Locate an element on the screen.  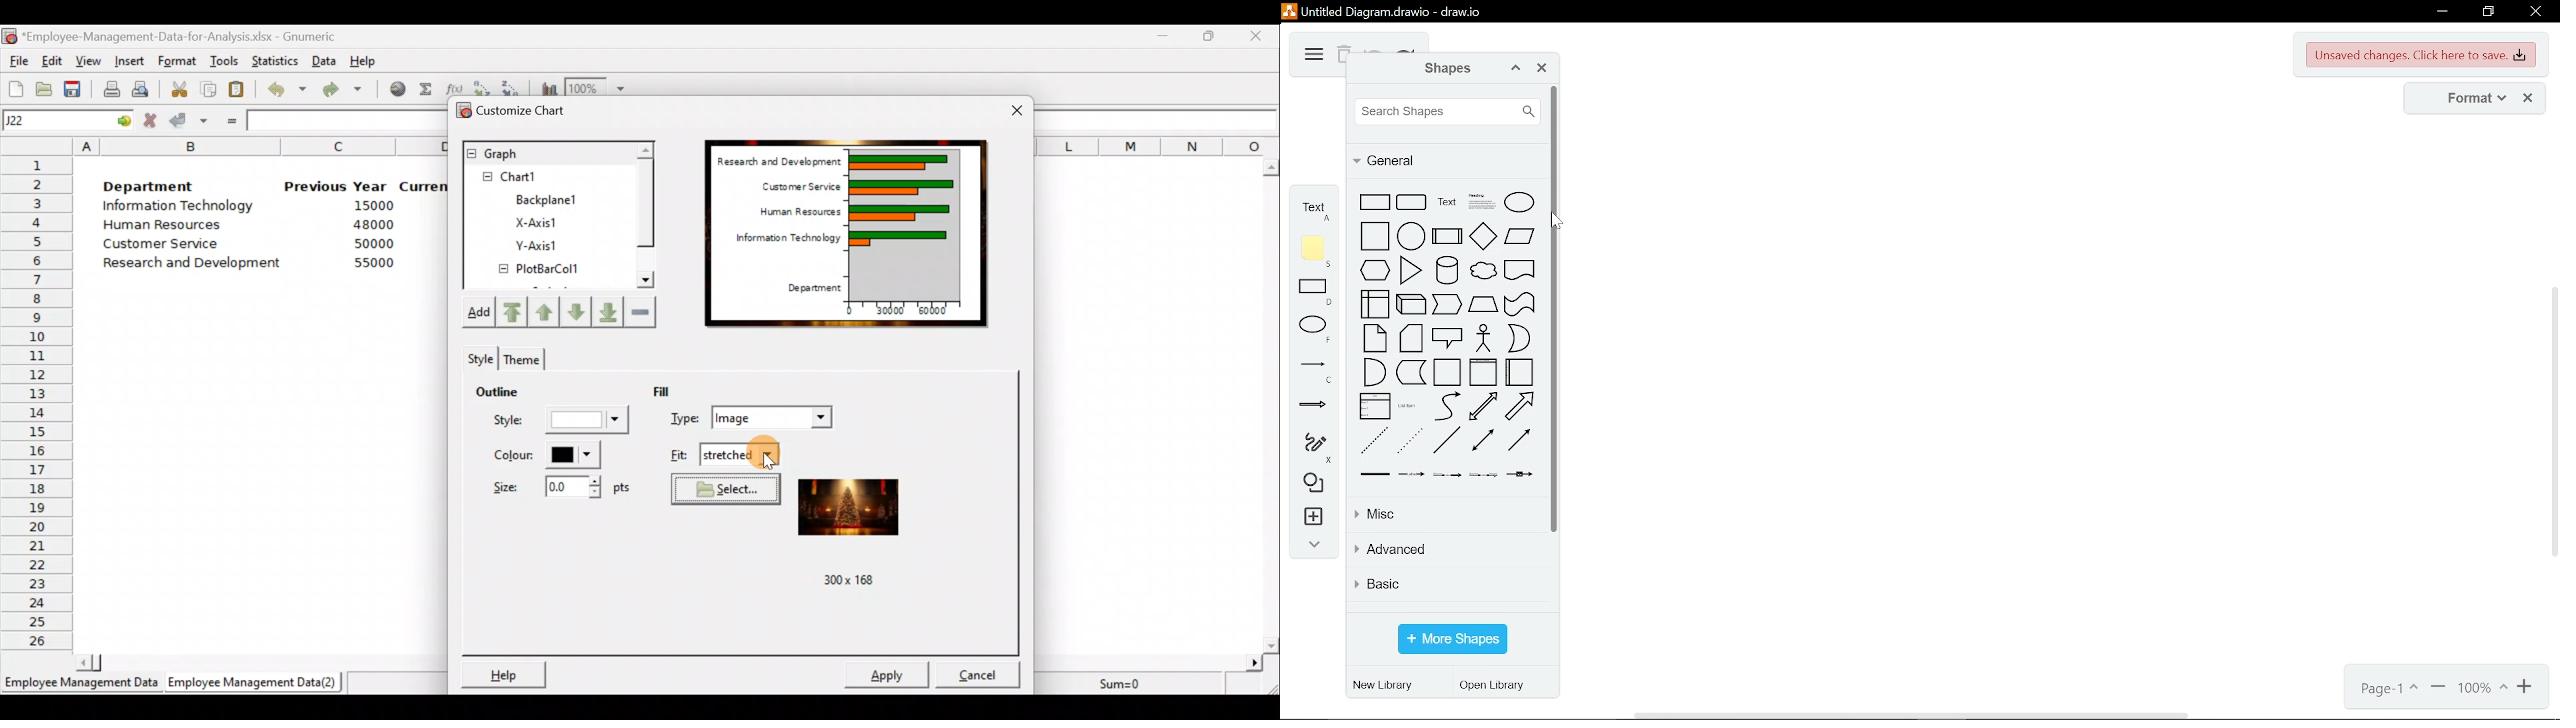
cube is located at coordinates (1411, 304).